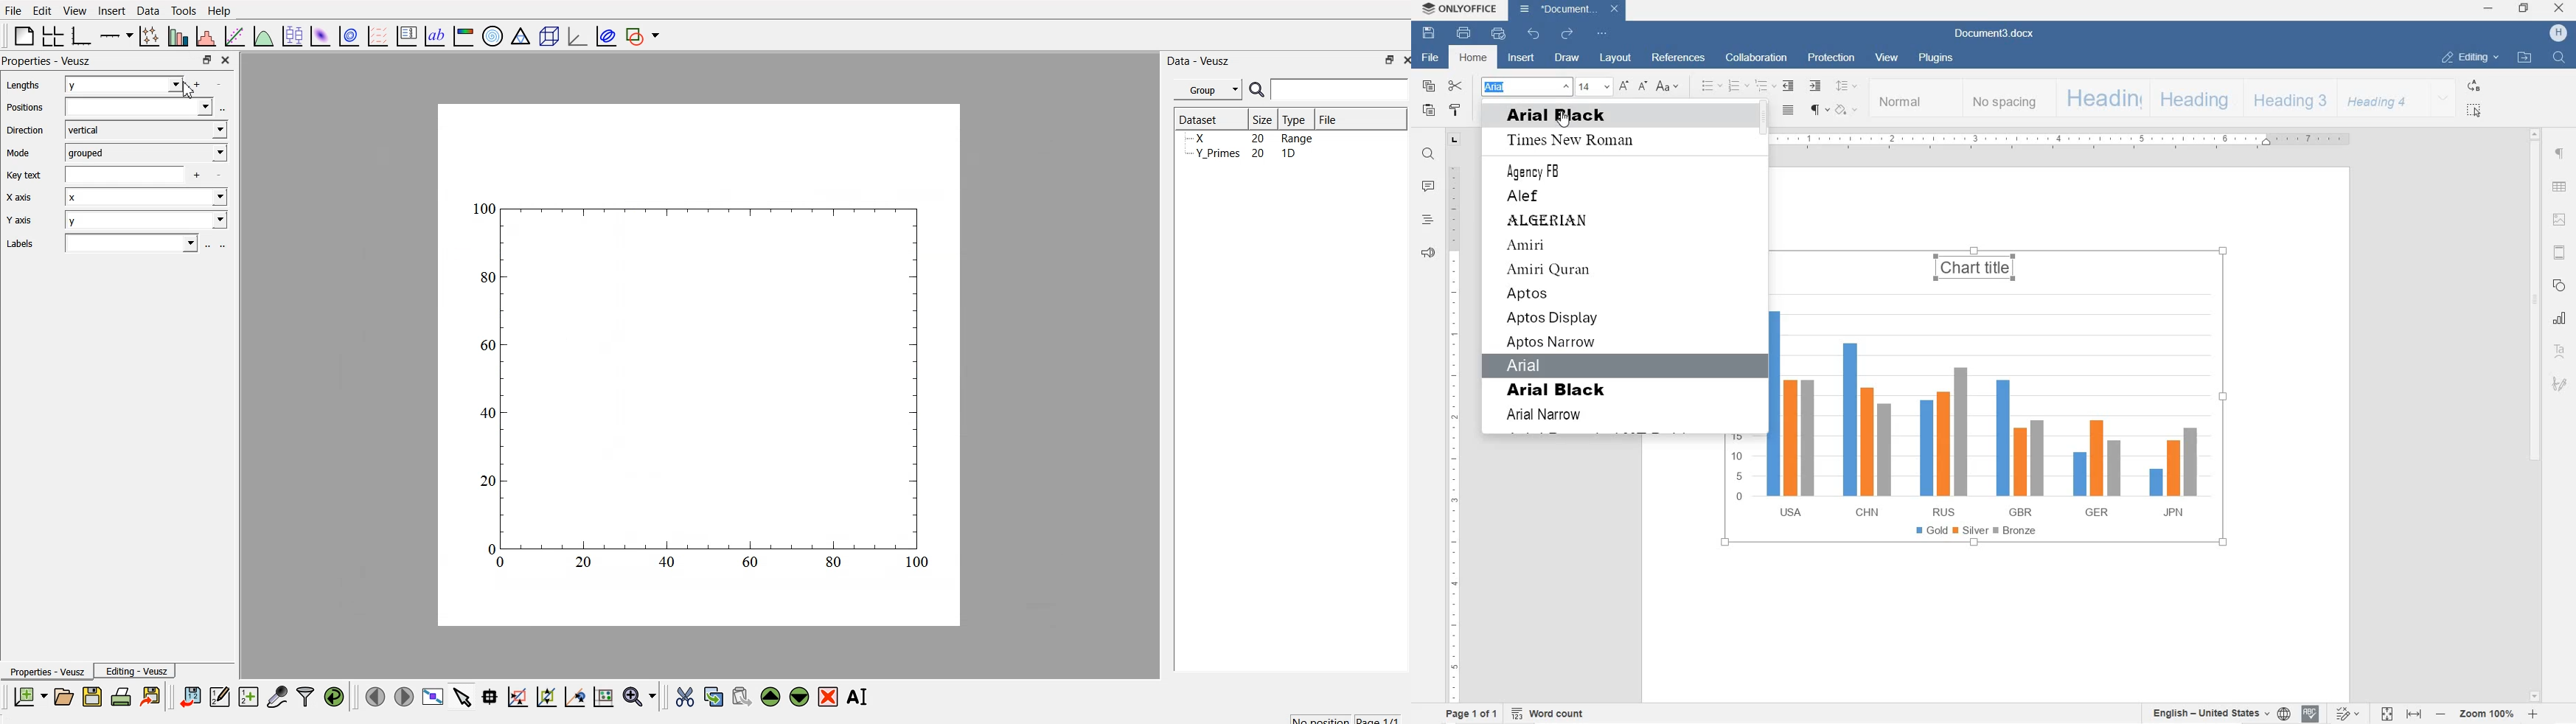 The image size is (2576, 728). What do you see at coordinates (1993, 35) in the screenshot?
I see `Document3.docx` at bounding box center [1993, 35].